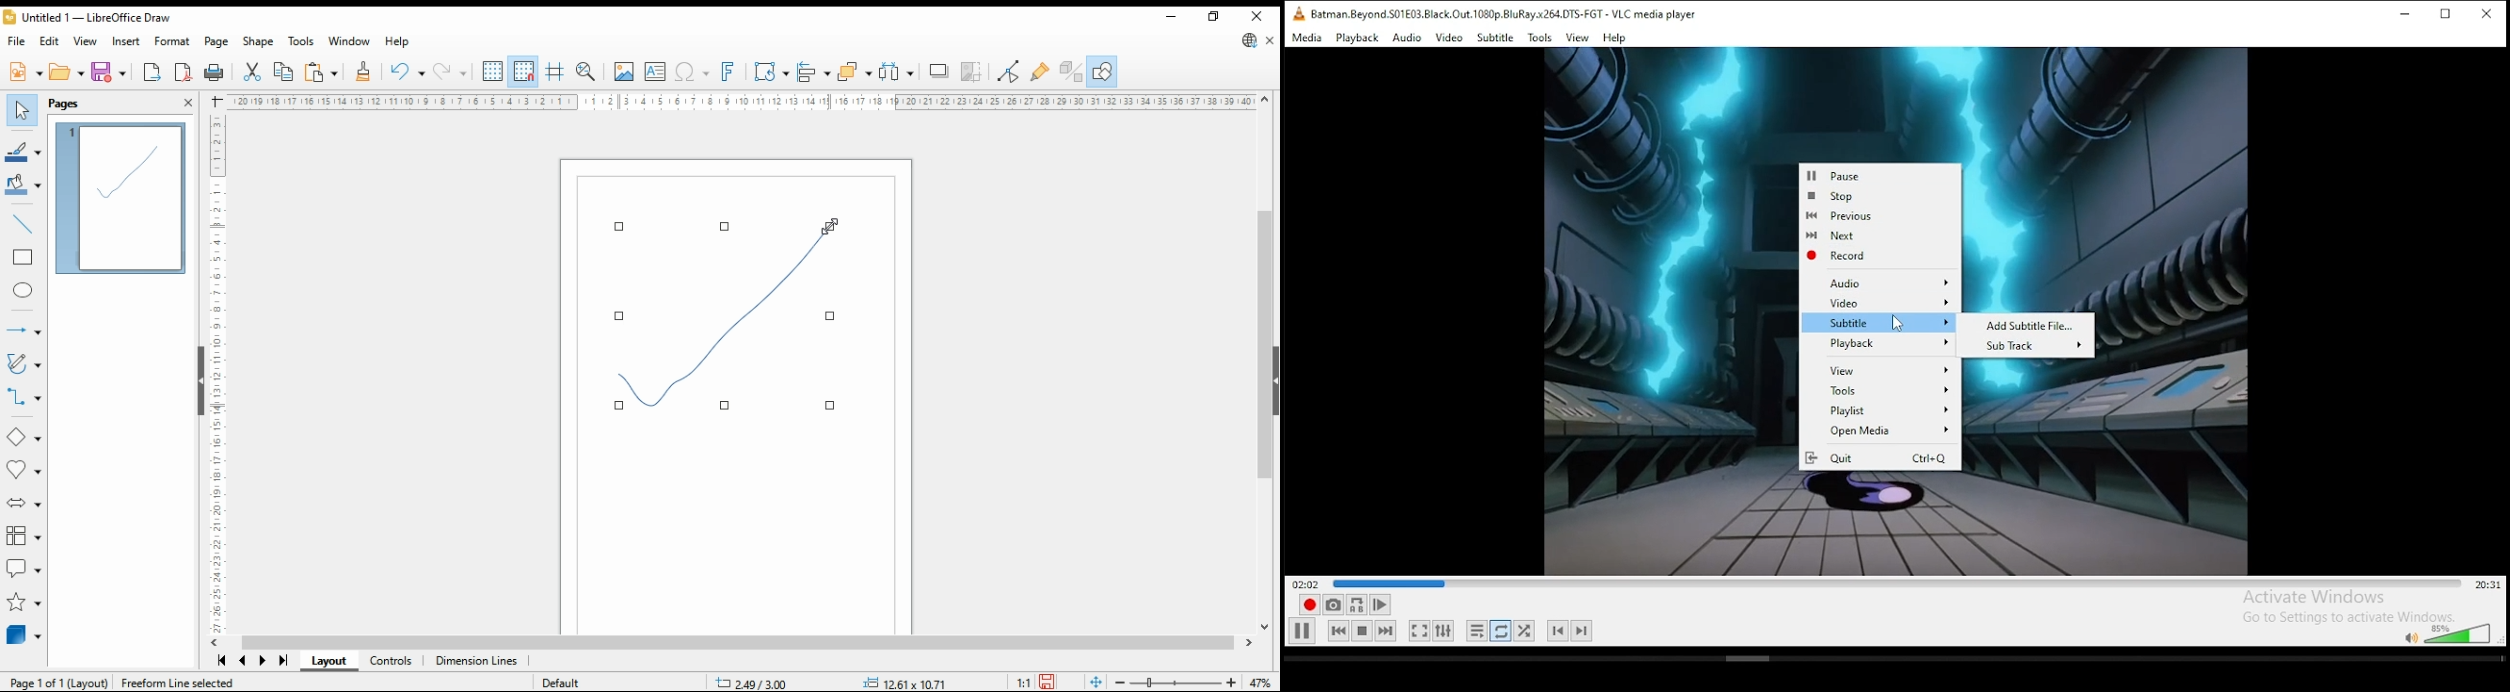  I want to click on export, so click(152, 72).